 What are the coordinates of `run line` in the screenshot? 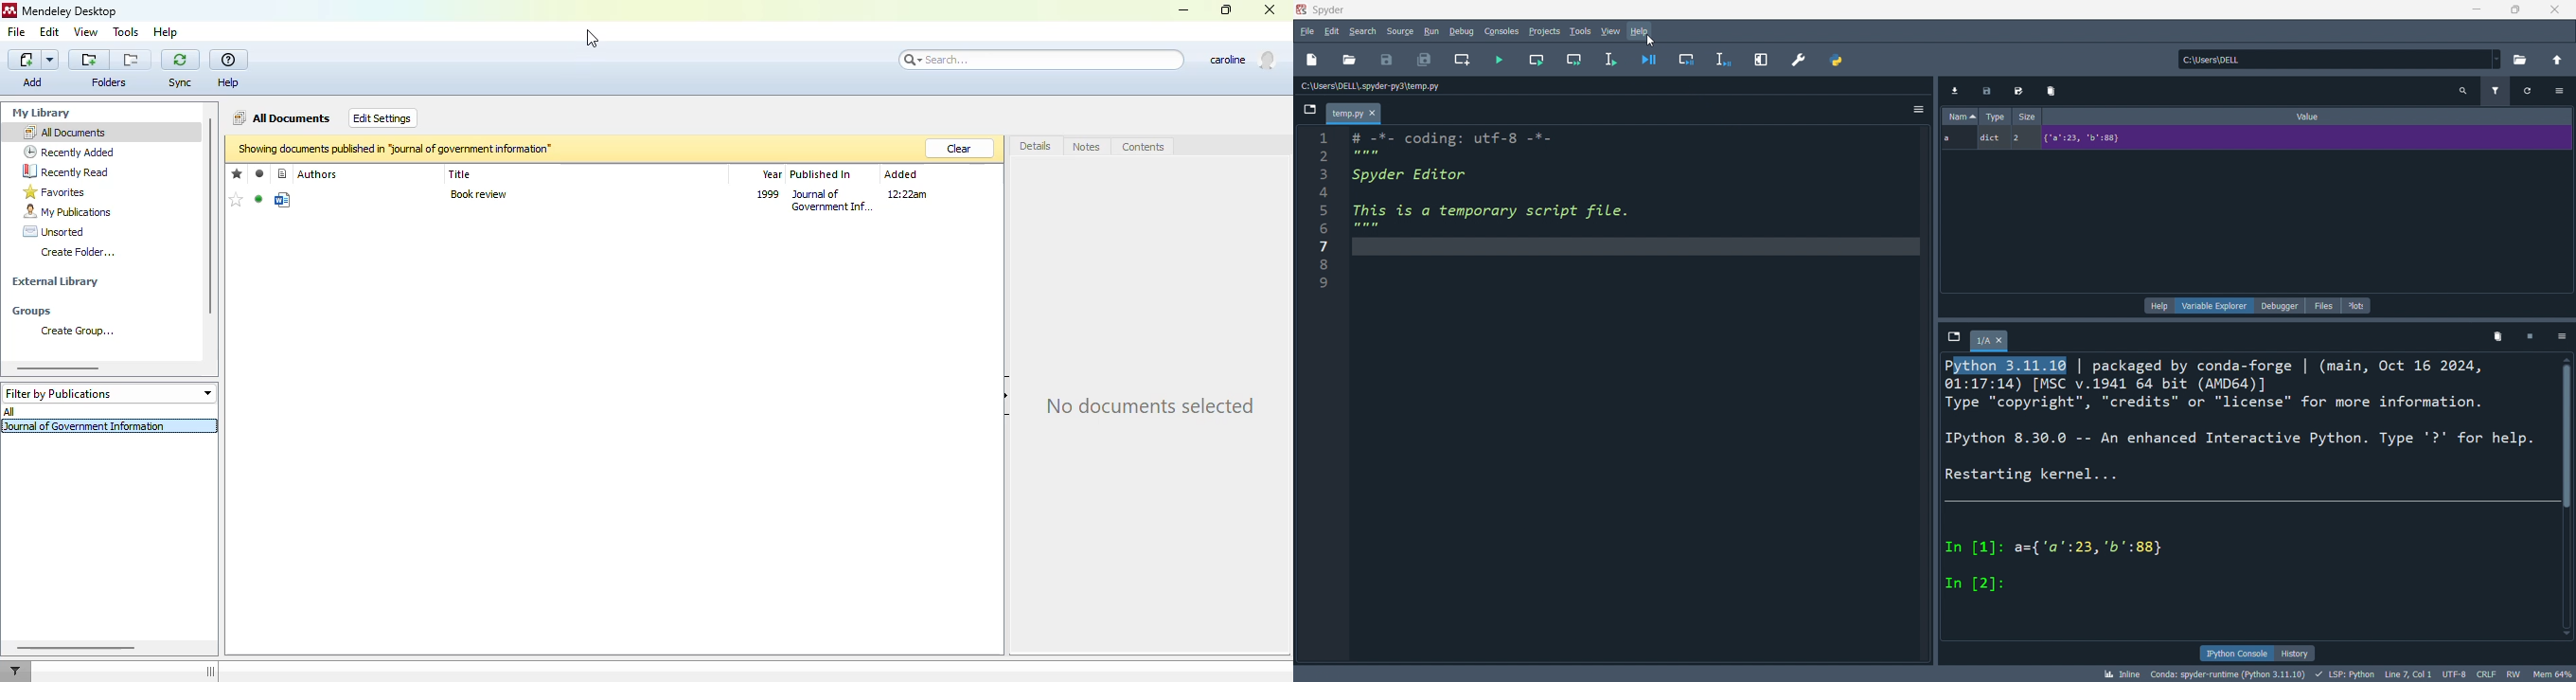 It's located at (1611, 60).